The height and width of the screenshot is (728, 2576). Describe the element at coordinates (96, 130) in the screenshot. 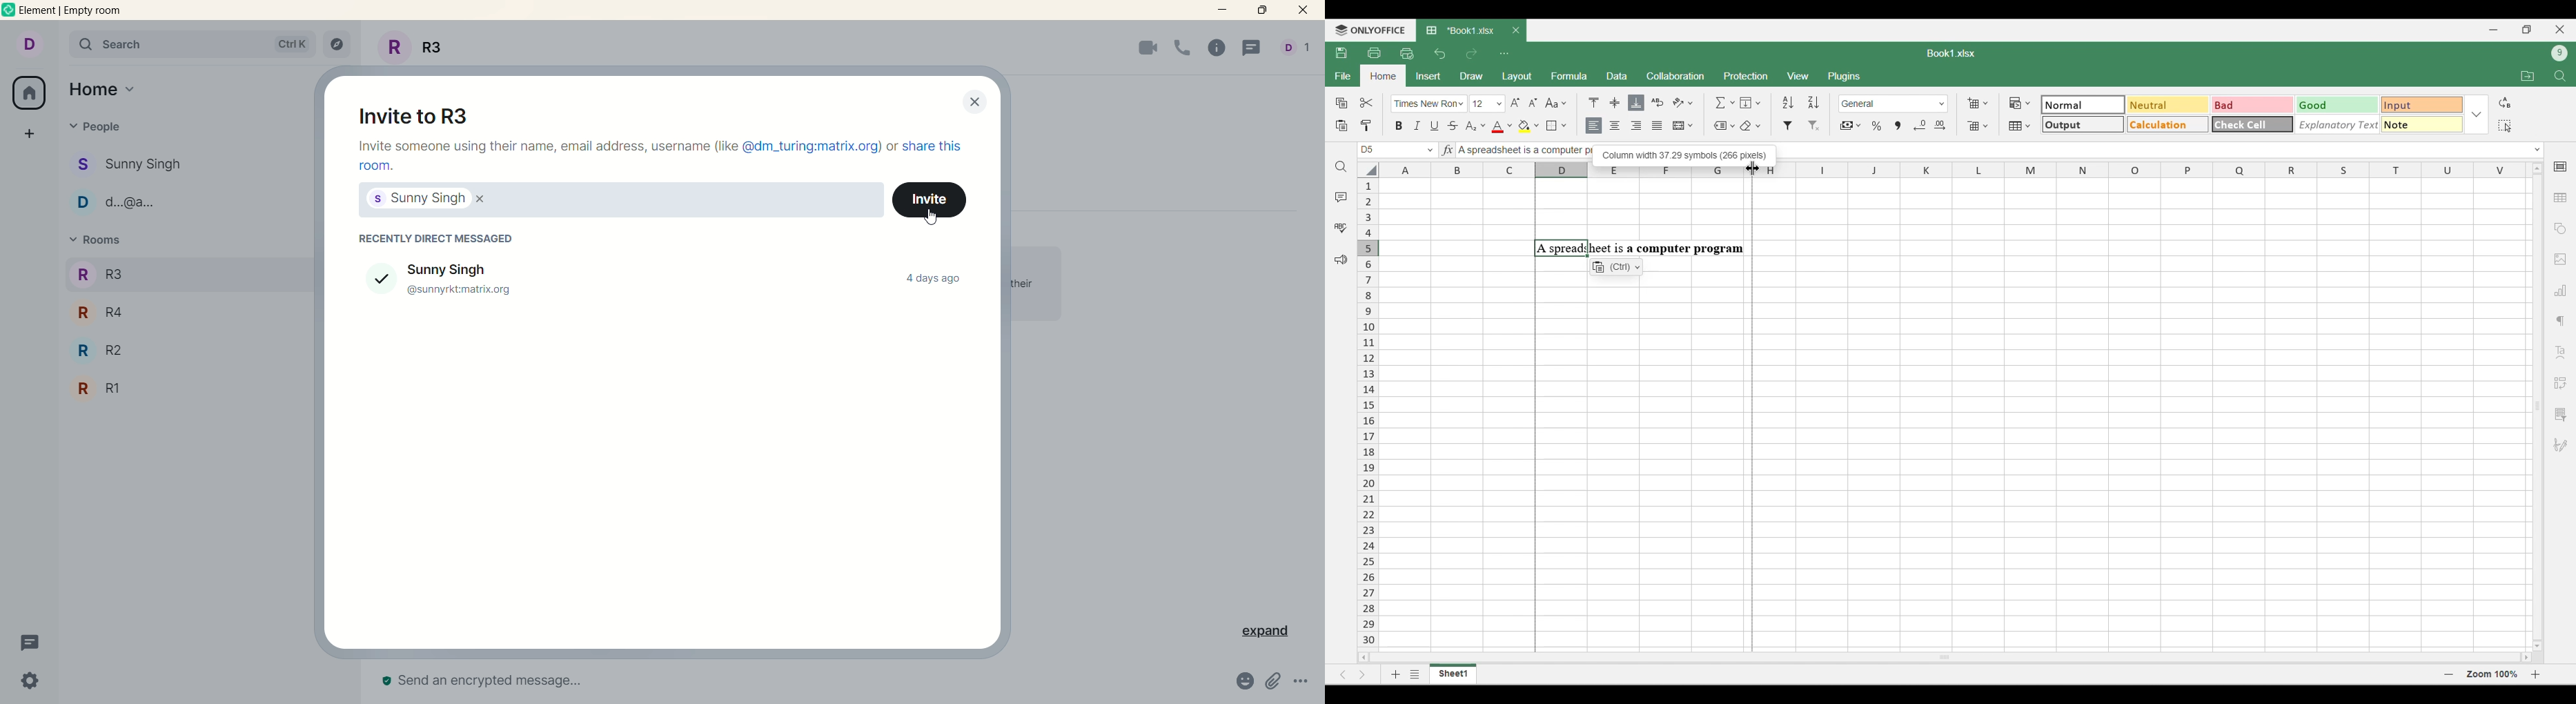

I see `people` at that location.